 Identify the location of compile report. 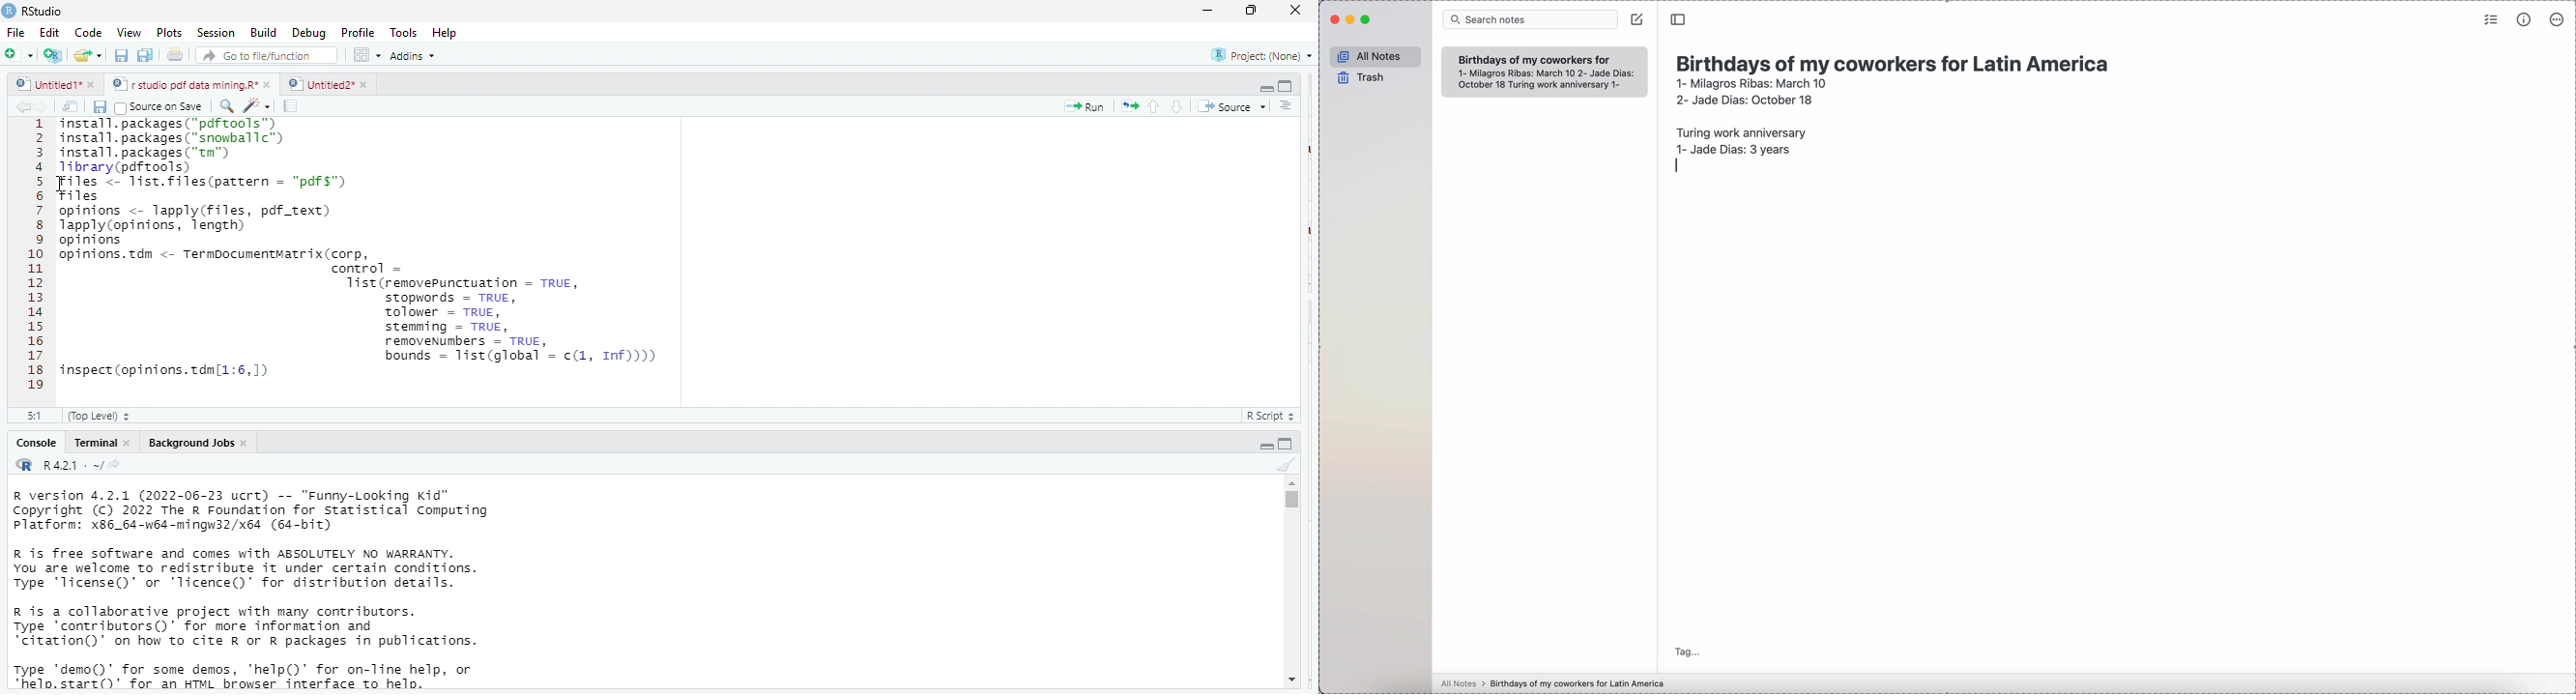
(293, 106).